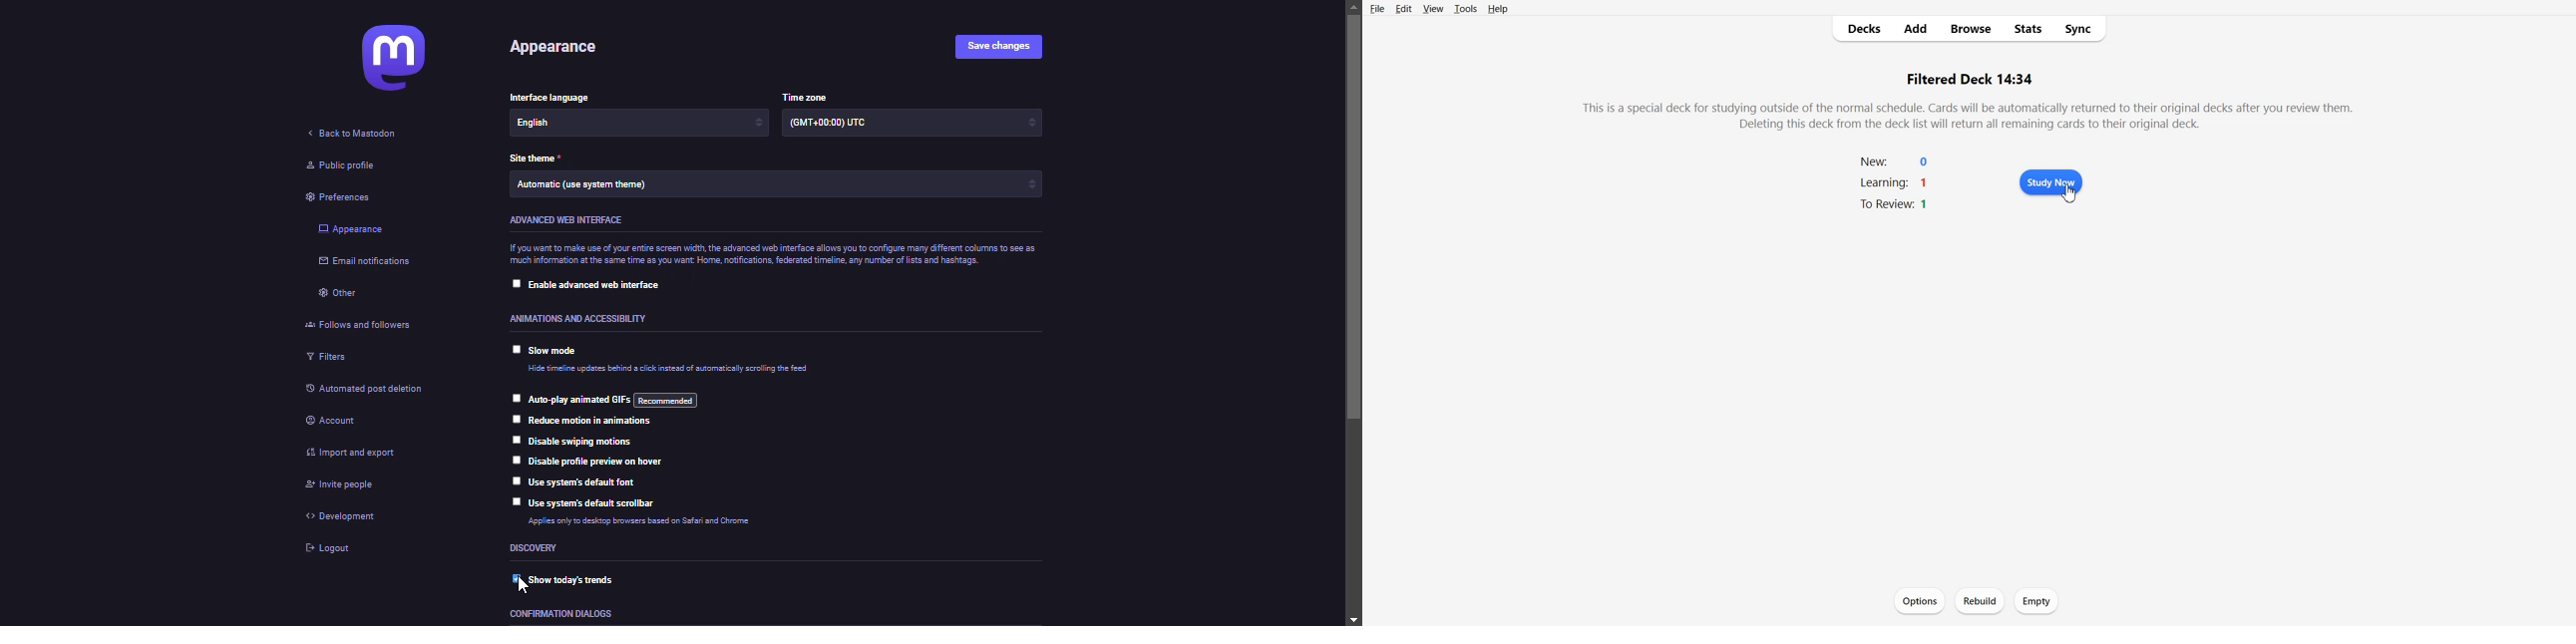  I want to click on language, so click(561, 98).